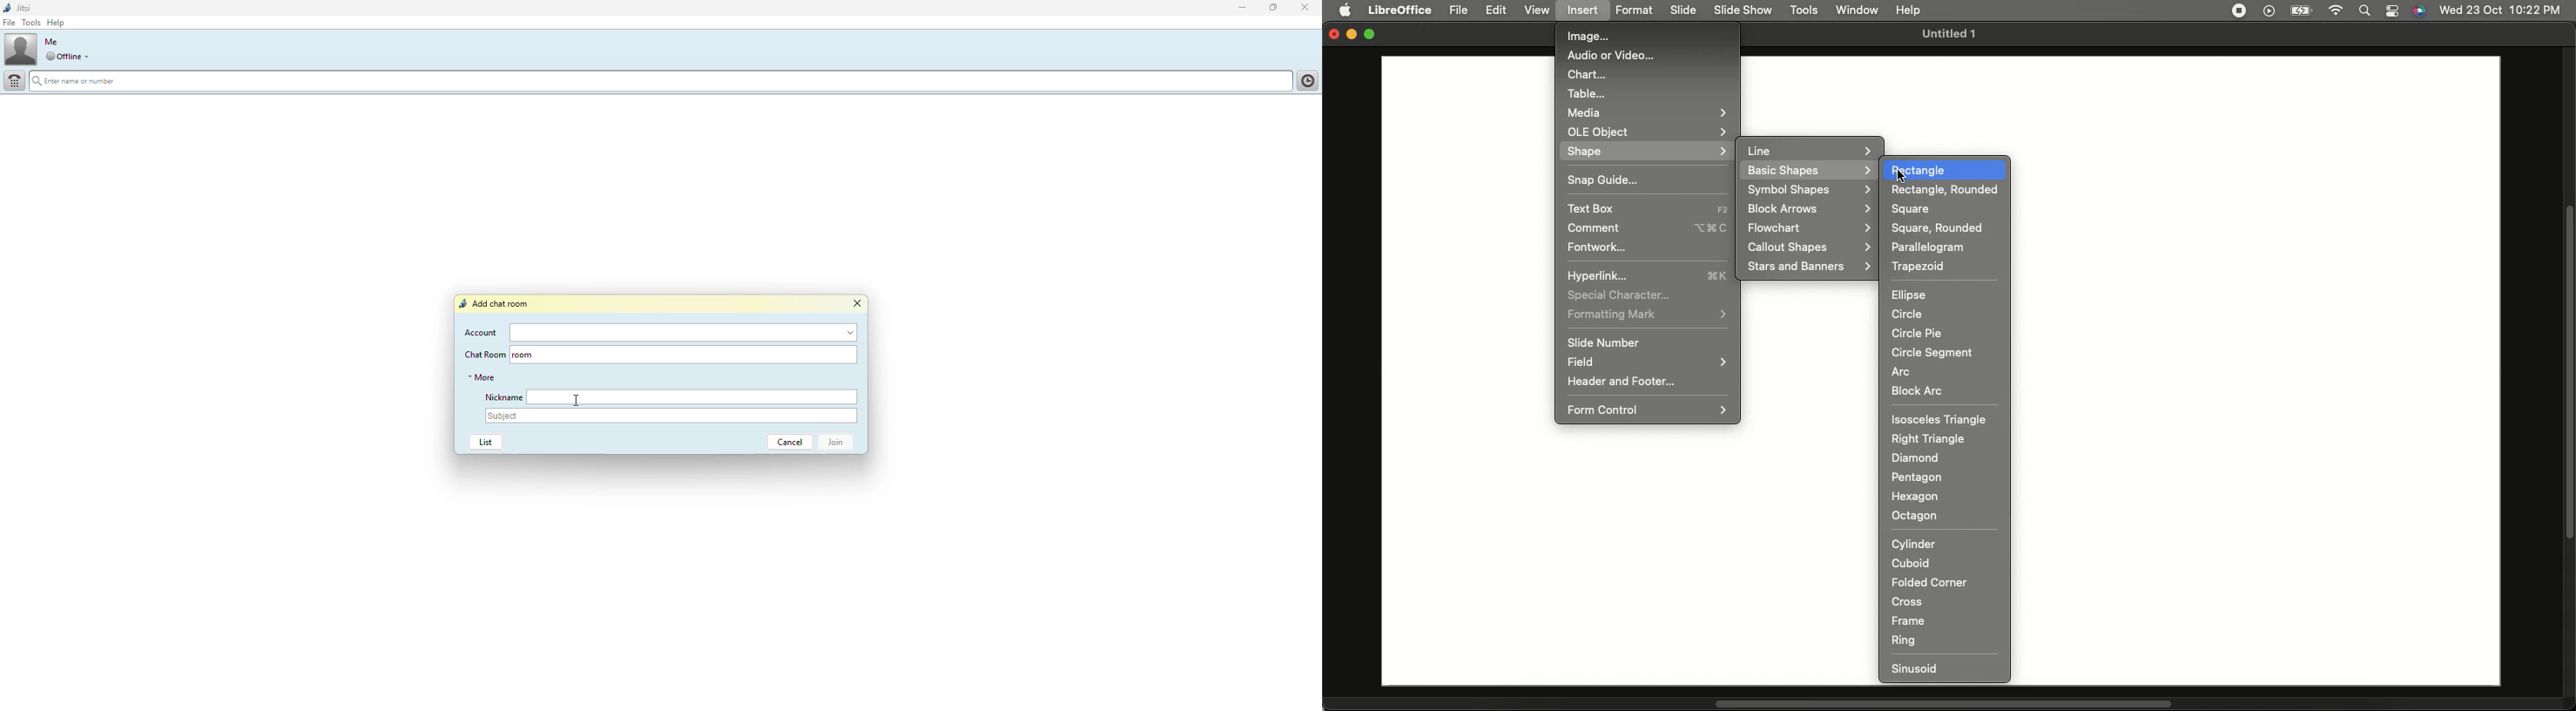 The image size is (2576, 728). What do you see at coordinates (1306, 79) in the screenshot?
I see `History` at bounding box center [1306, 79].